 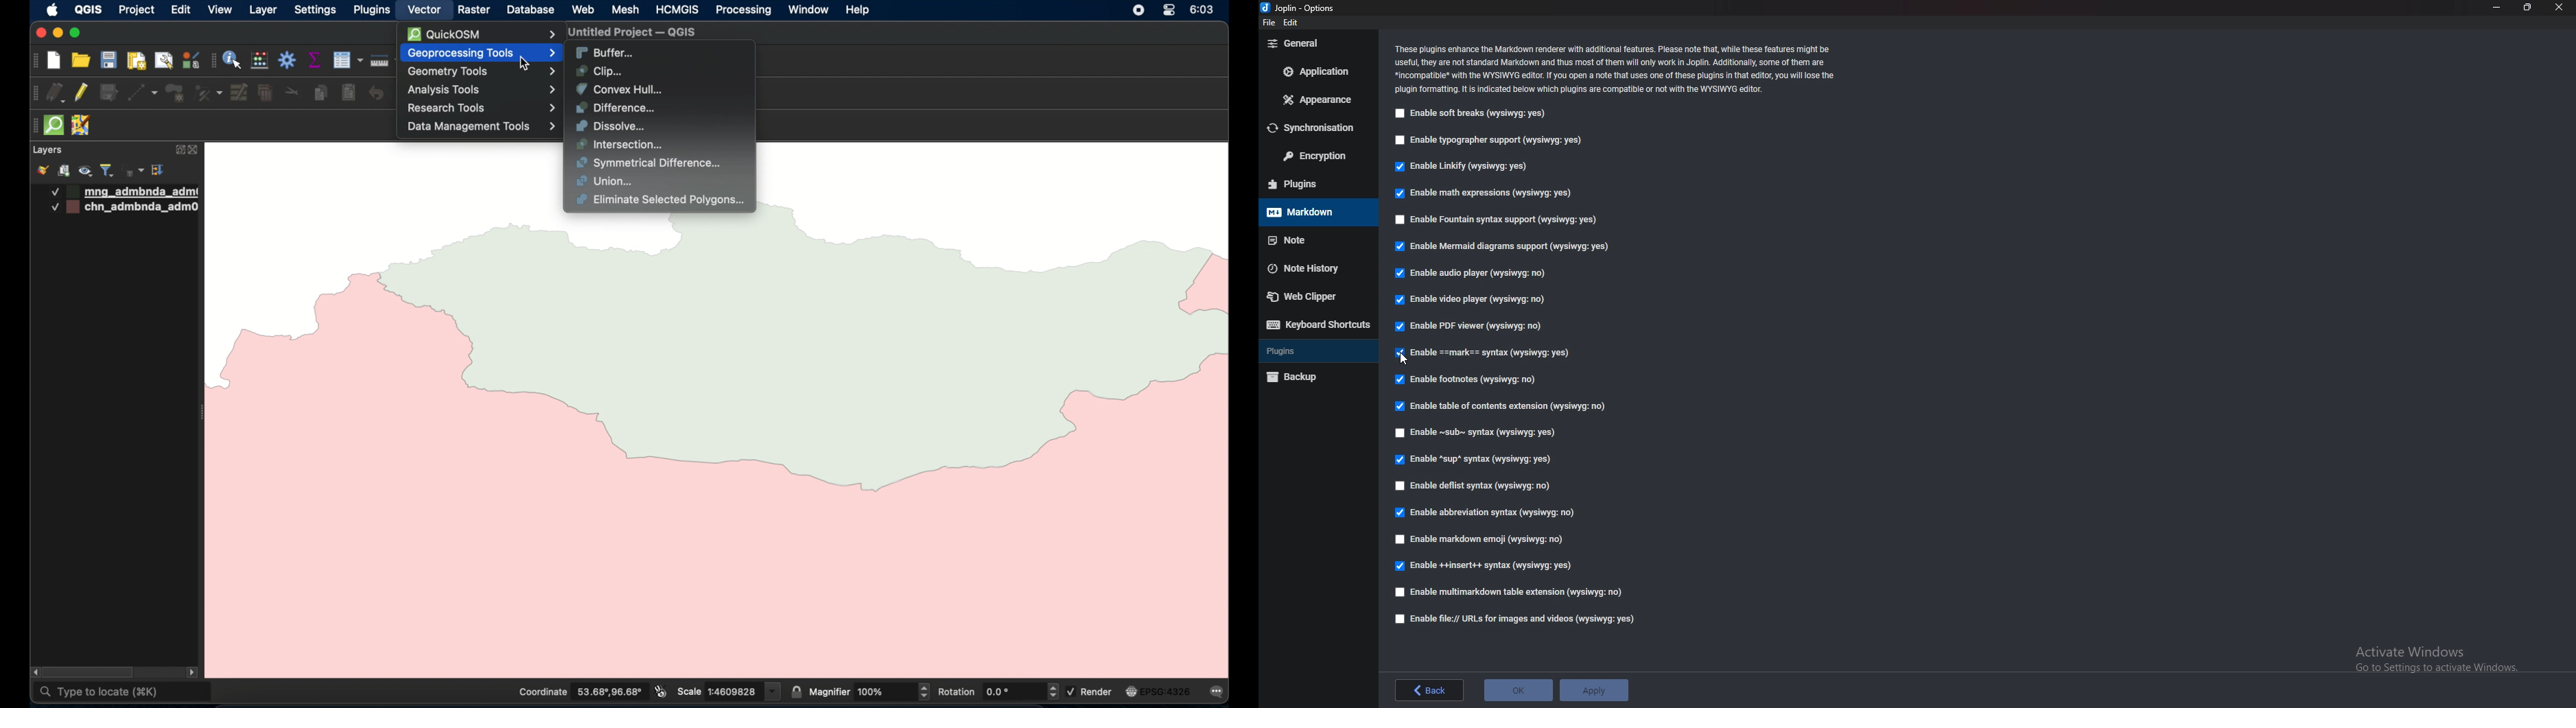 What do you see at coordinates (2496, 7) in the screenshot?
I see `Minimize` at bounding box center [2496, 7].